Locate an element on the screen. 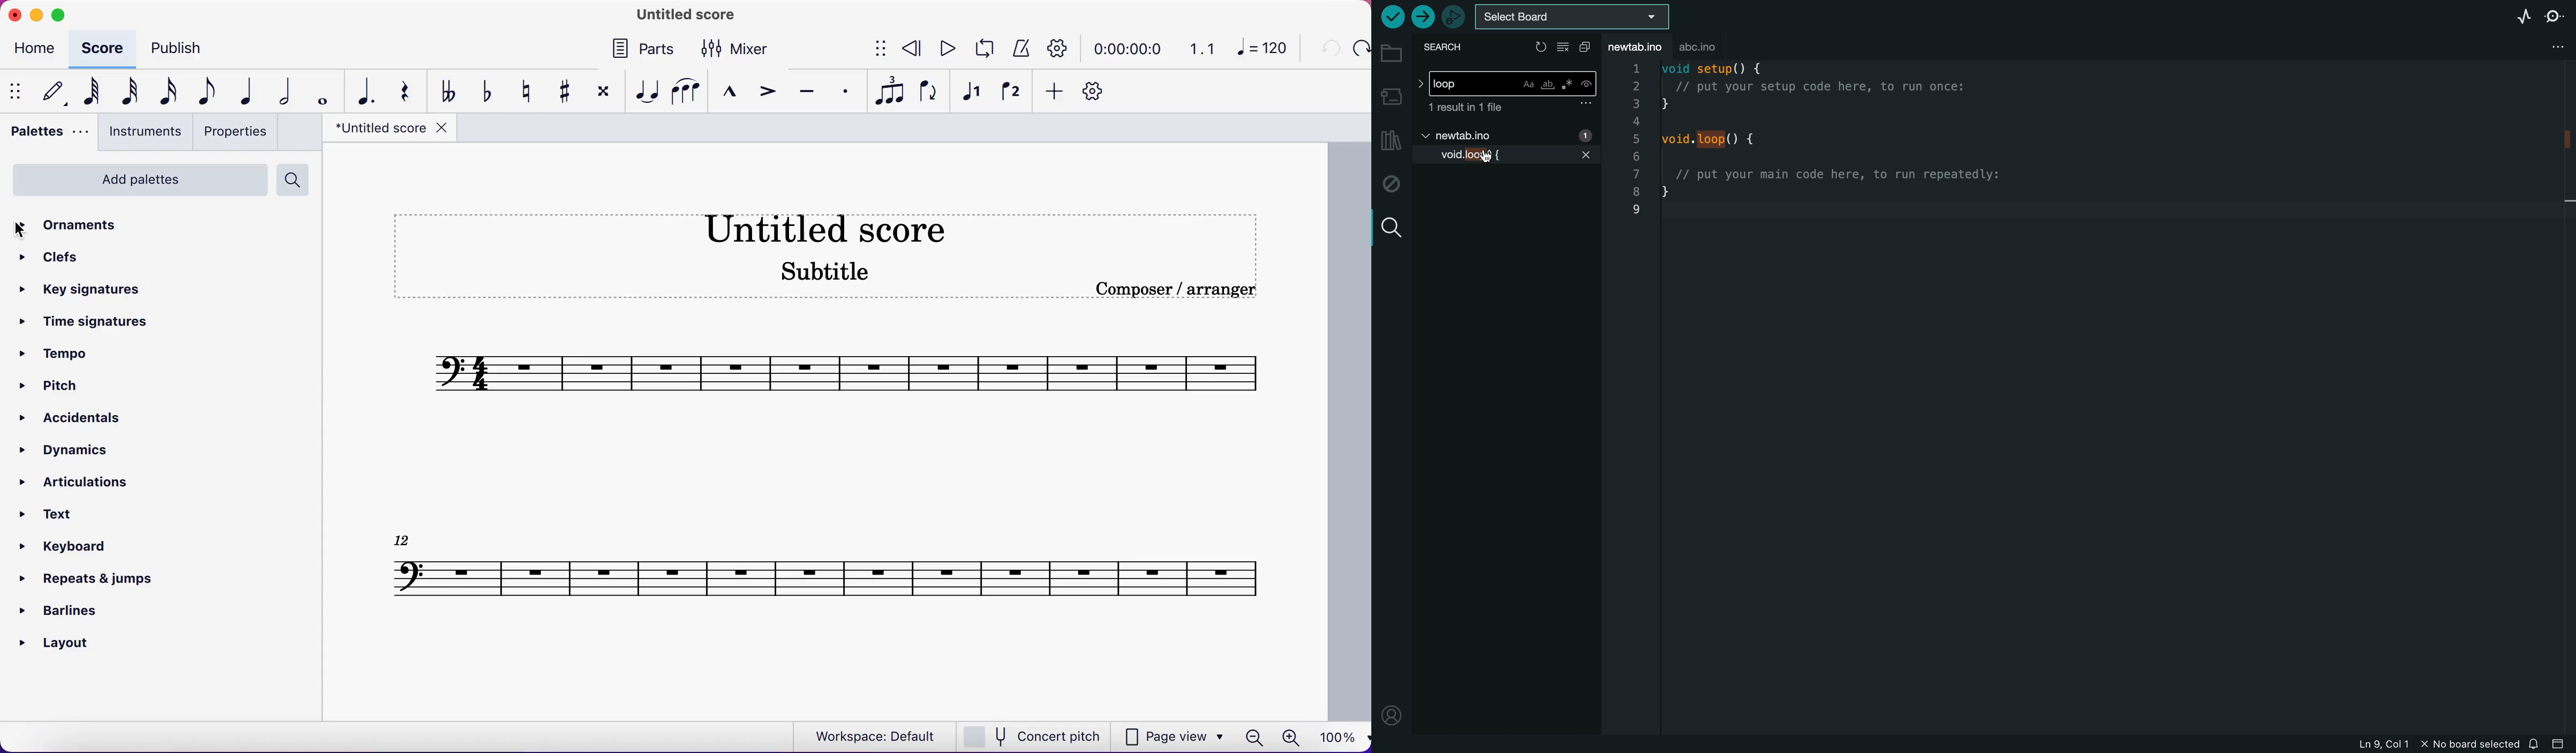 This screenshot has width=2576, height=756. redo is located at coordinates (1360, 49).